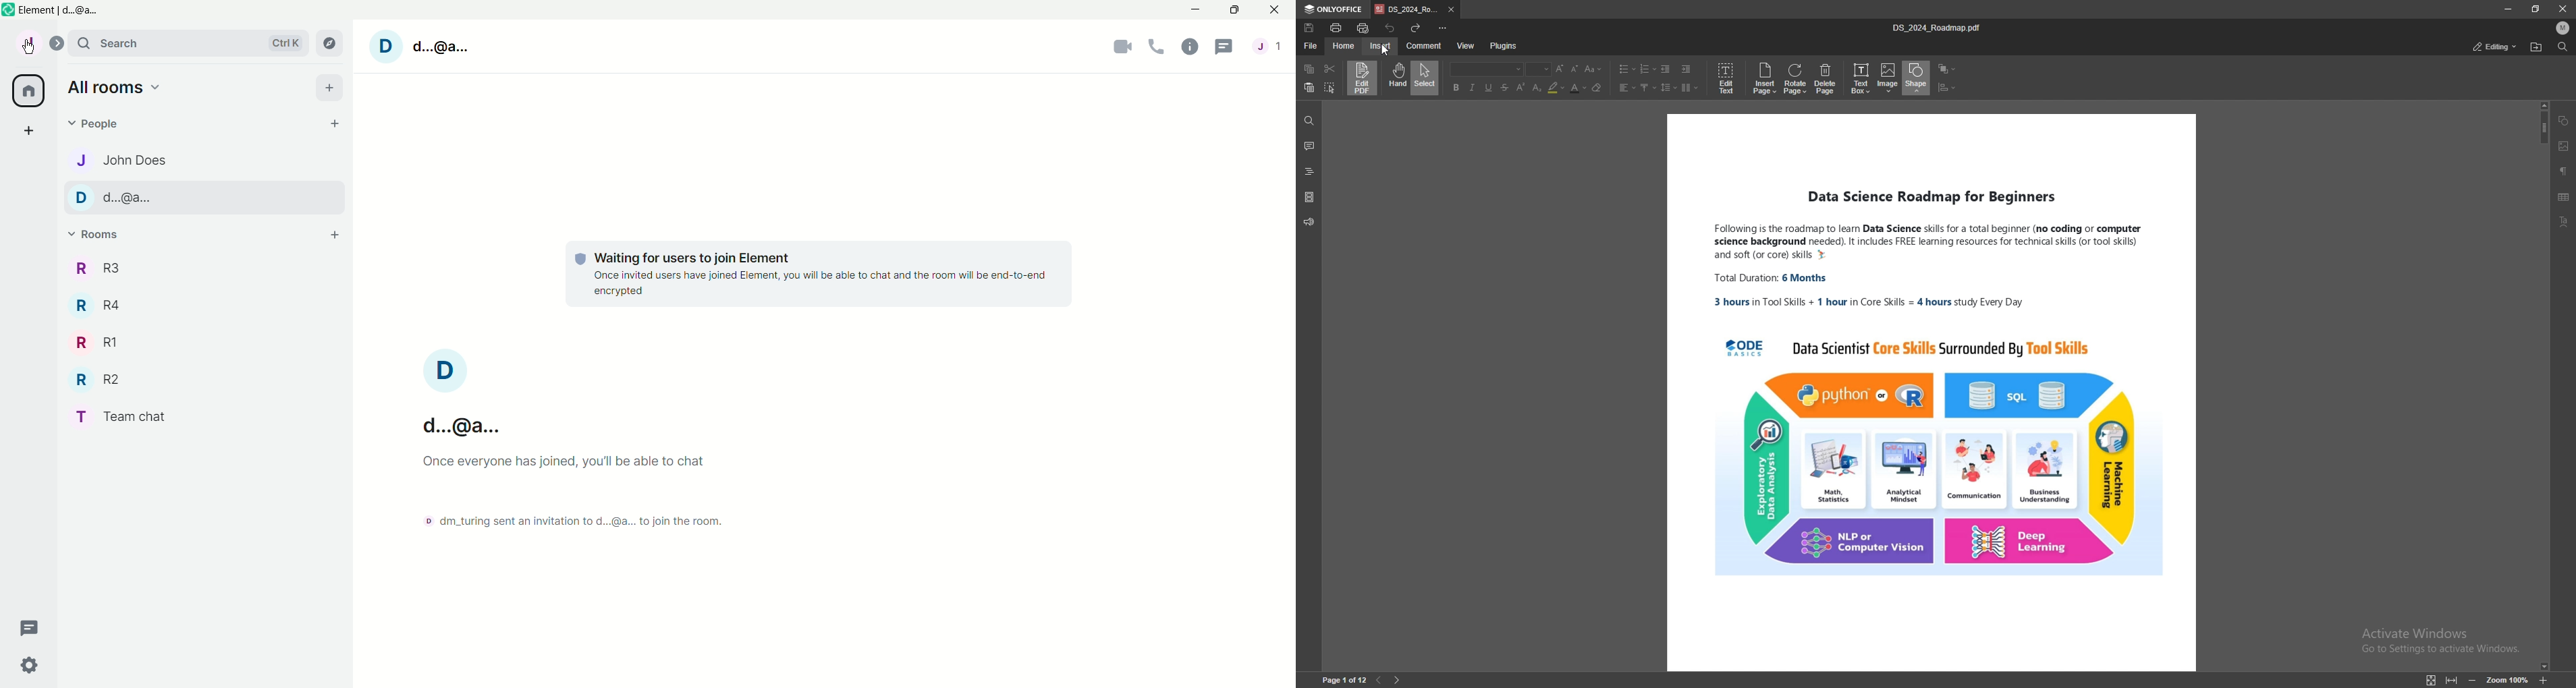  Describe the element at coordinates (1190, 48) in the screenshot. I see `Room info` at that location.